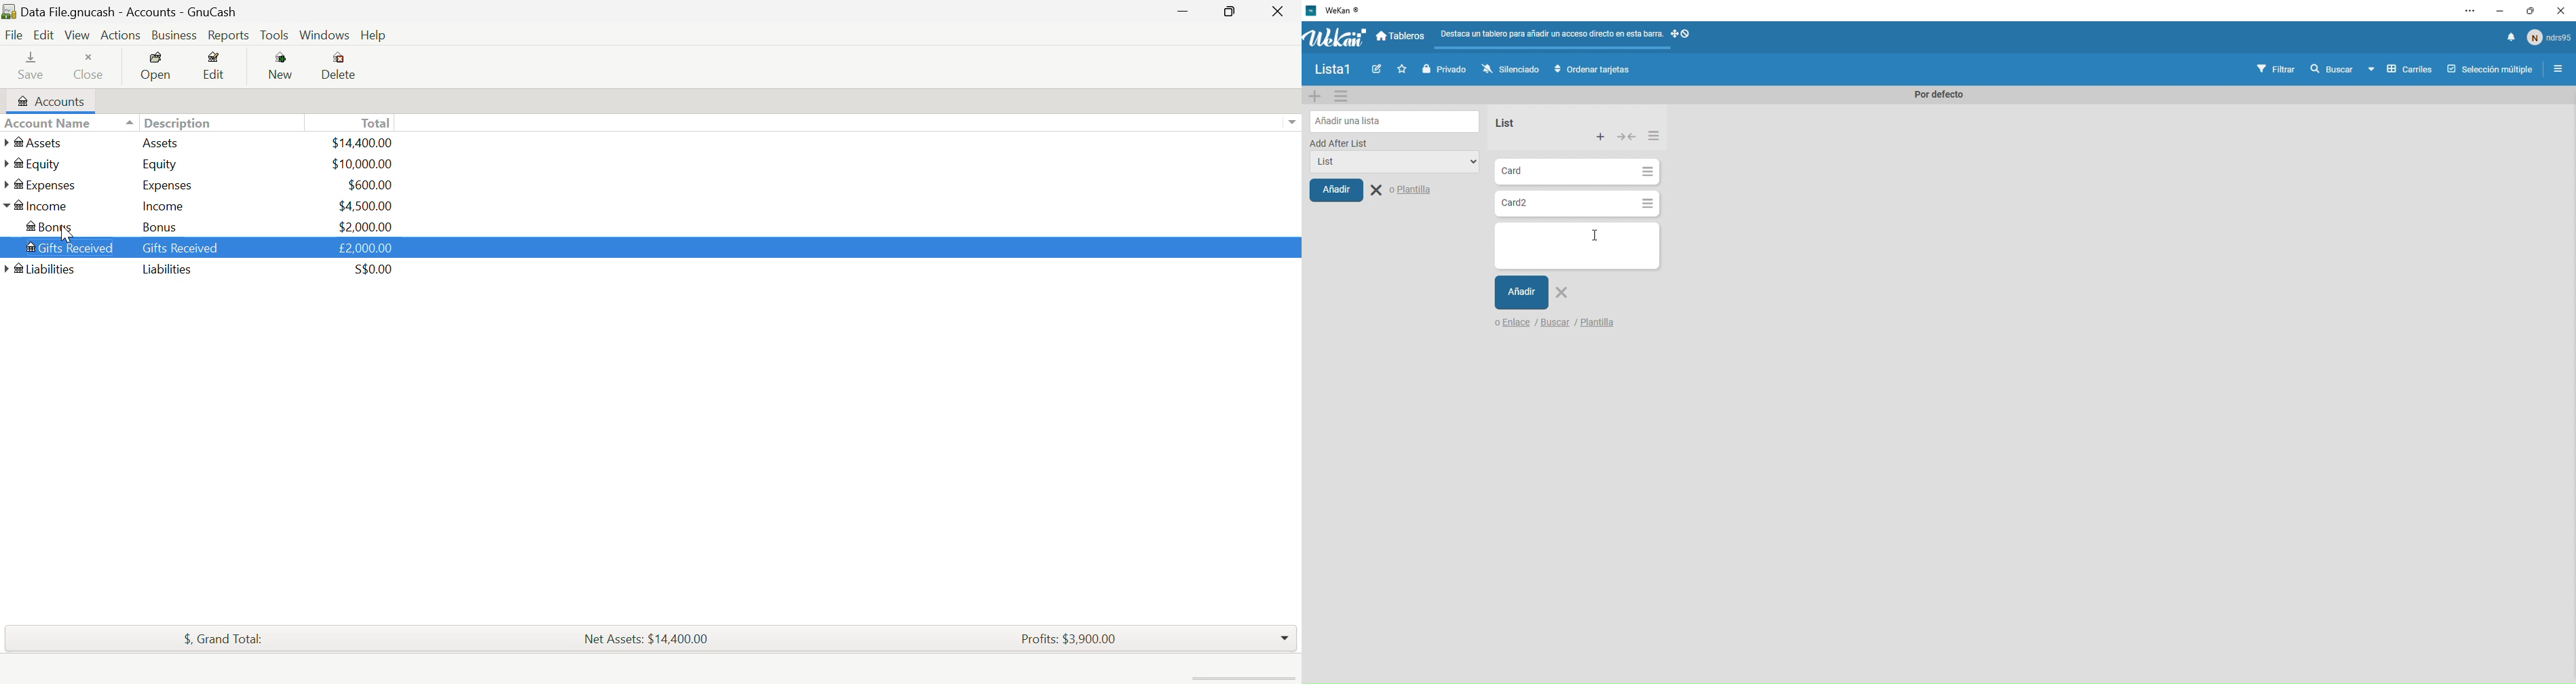  What do you see at coordinates (162, 164) in the screenshot?
I see `Equity` at bounding box center [162, 164].